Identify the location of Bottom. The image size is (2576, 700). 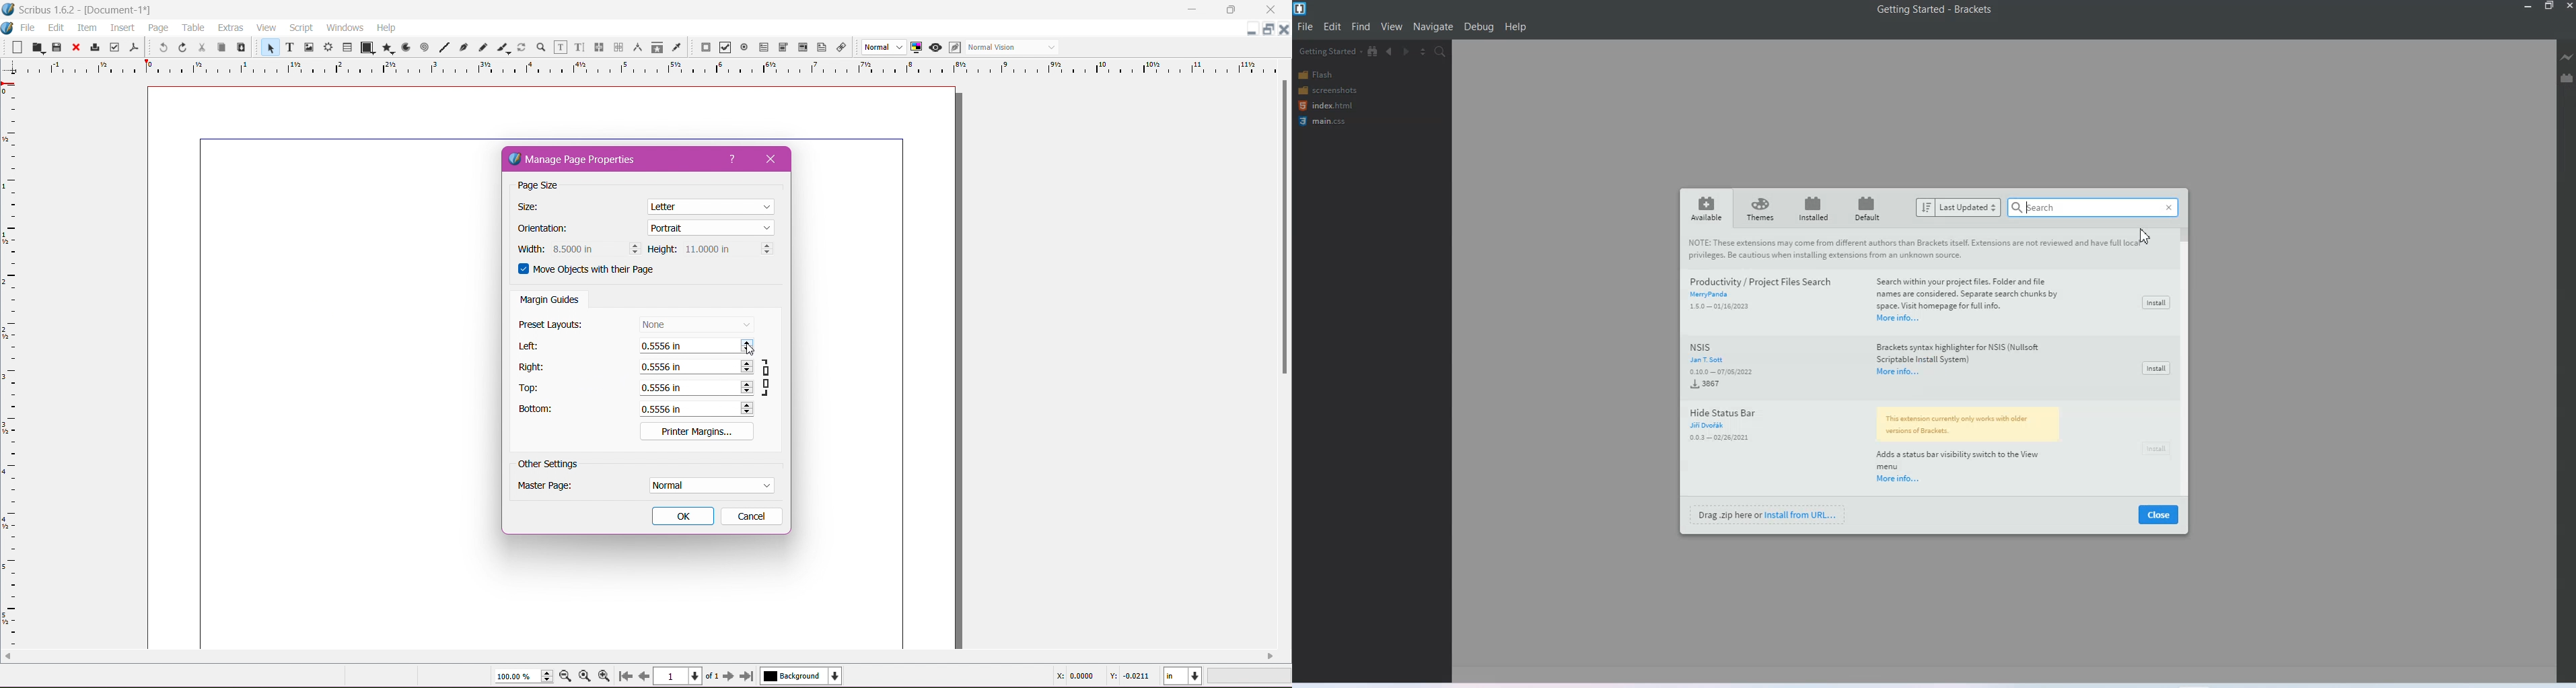
(543, 411).